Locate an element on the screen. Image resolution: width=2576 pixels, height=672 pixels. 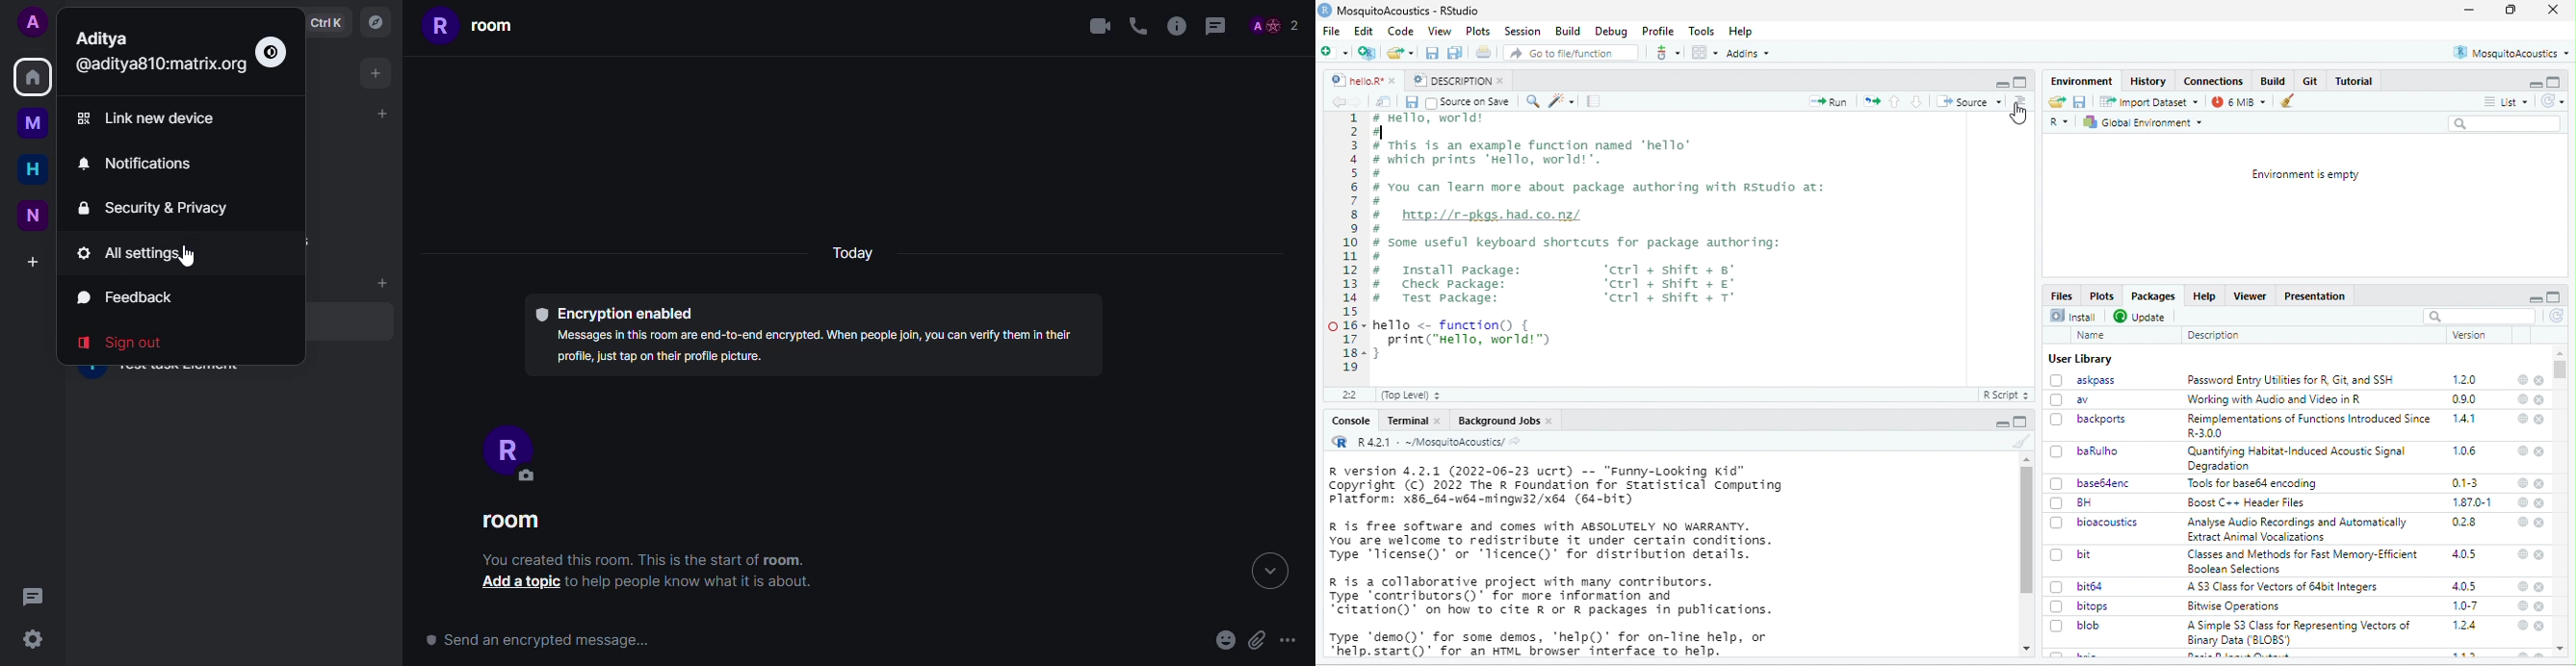
info is located at coordinates (1176, 27).